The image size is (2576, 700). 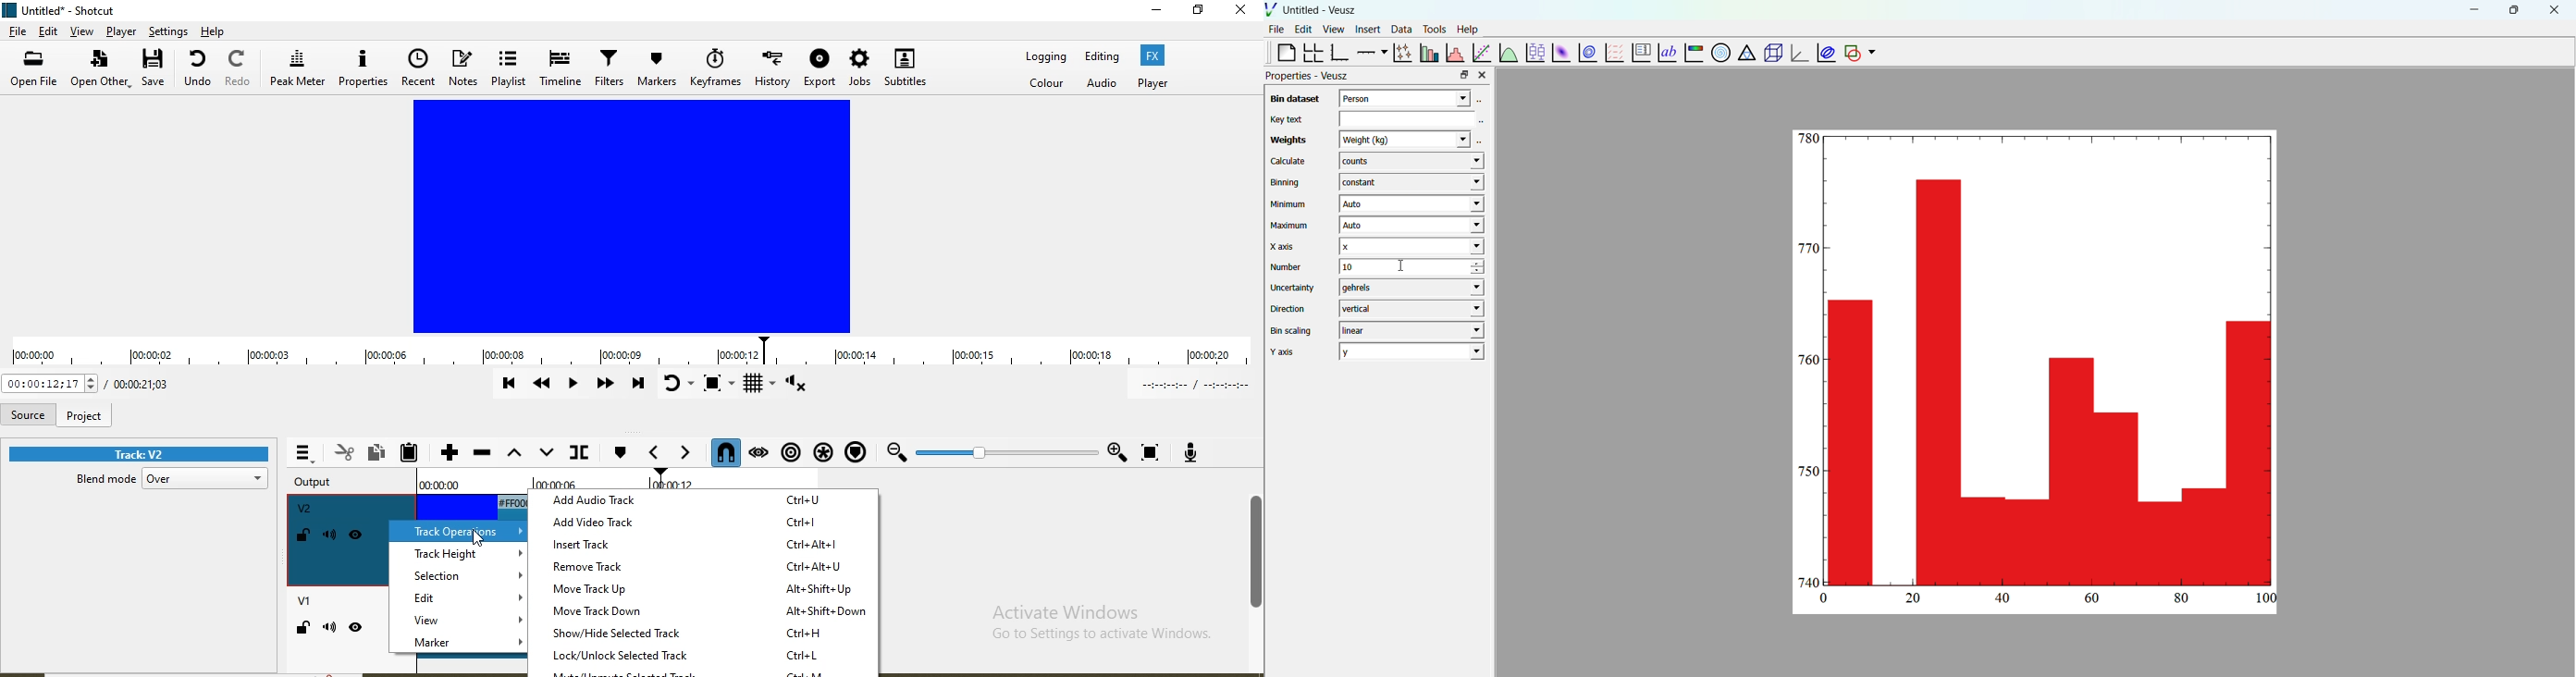 What do you see at coordinates (1006, 451) in the screenshot?
I see `Zoom slider` at bounding box center [1006, 451].